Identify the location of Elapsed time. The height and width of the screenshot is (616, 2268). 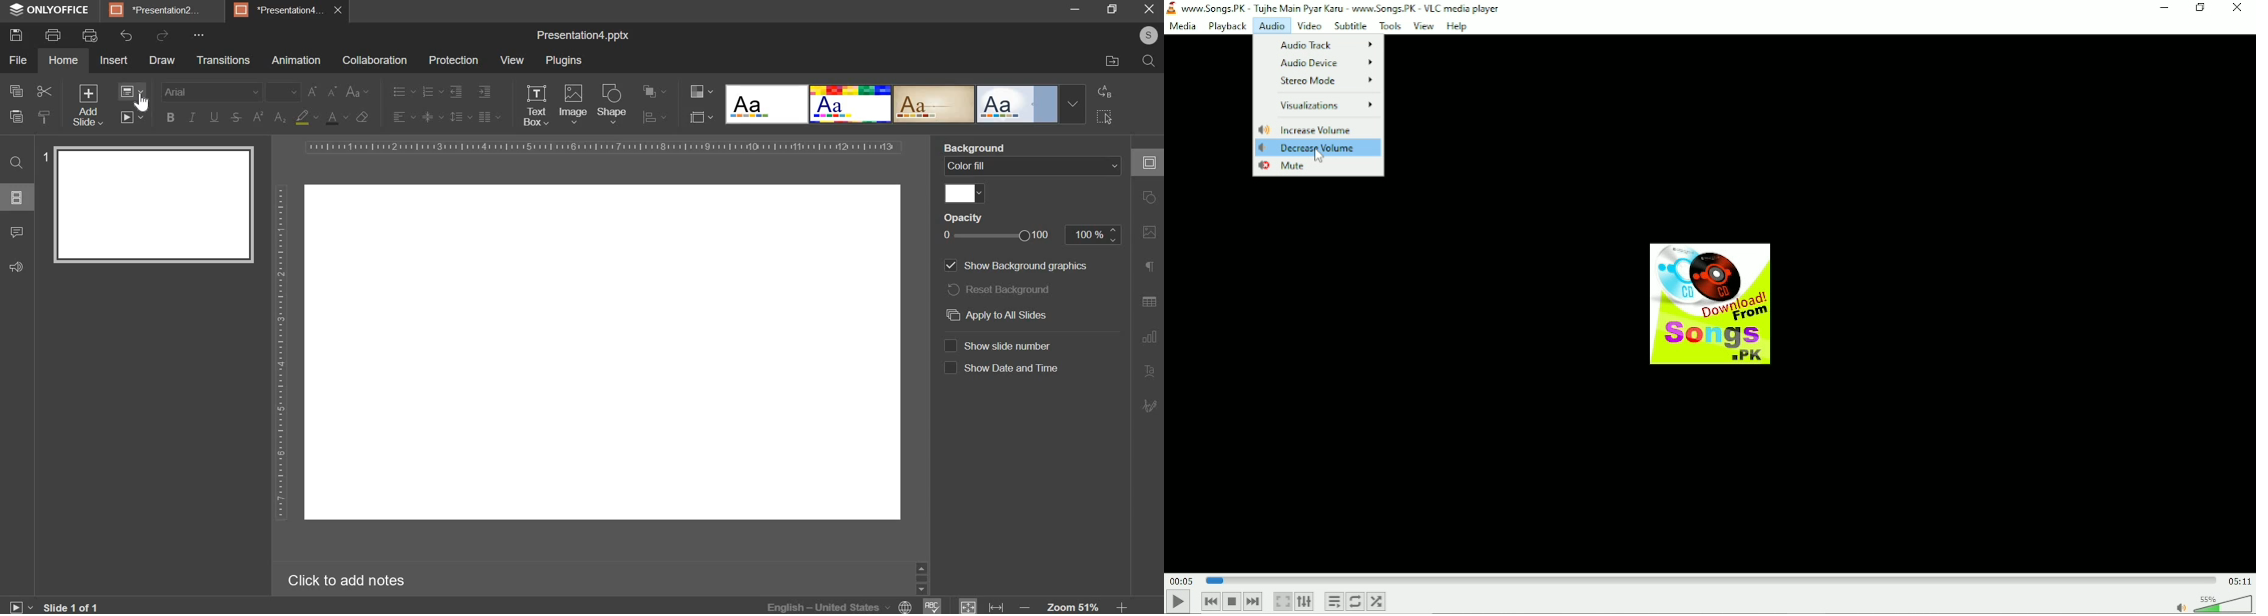
(1181, 580).